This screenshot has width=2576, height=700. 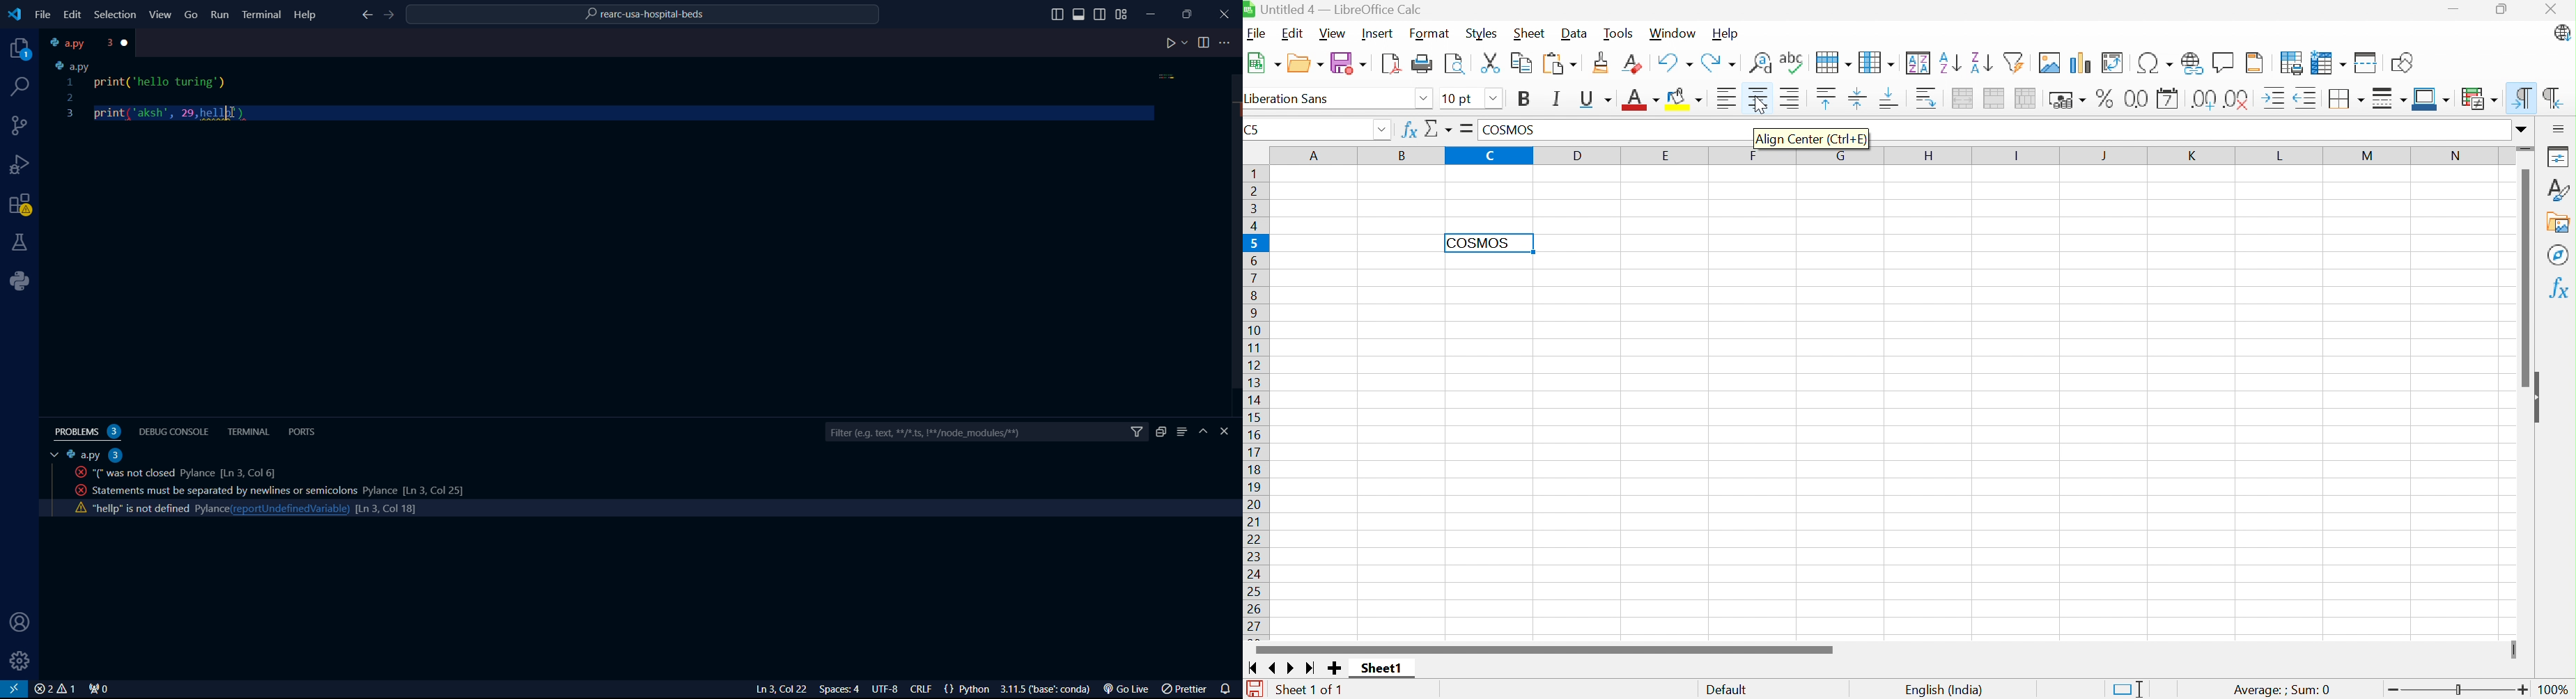 I want to click on VS, so click(x=14, y=689).